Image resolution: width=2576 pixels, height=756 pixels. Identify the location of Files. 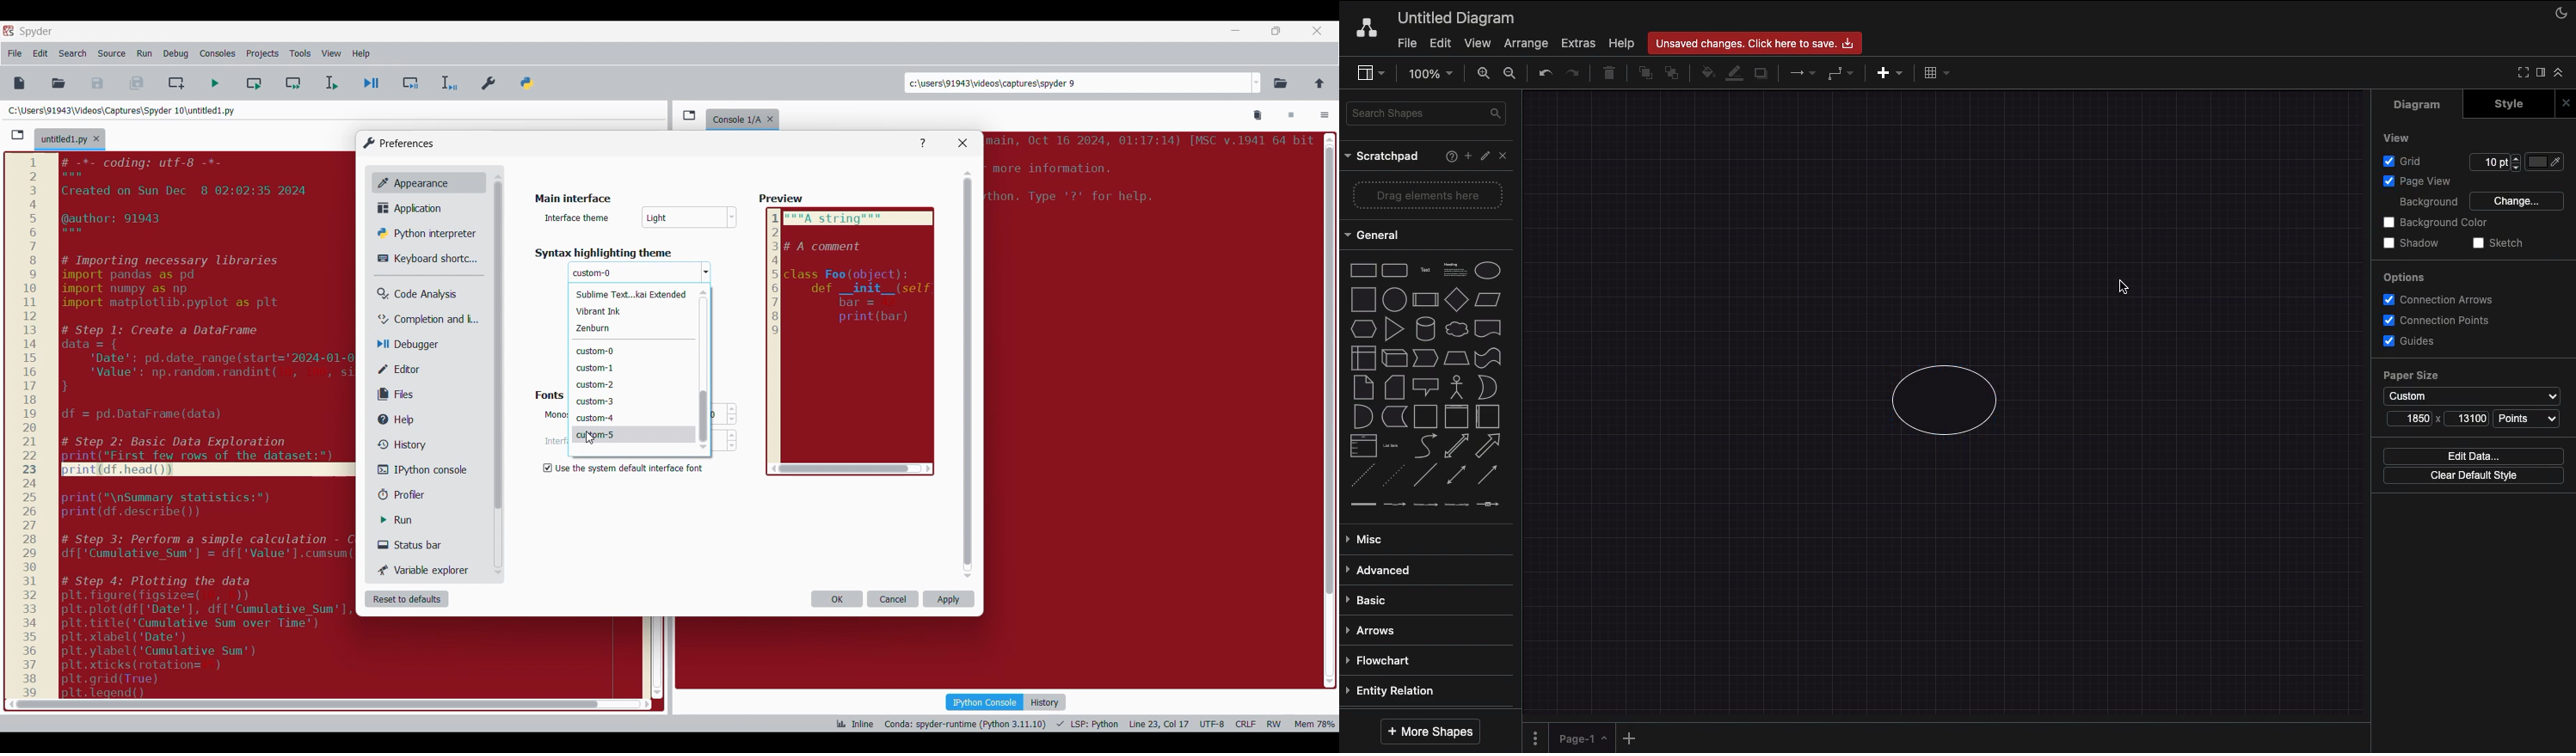
(399, 394).